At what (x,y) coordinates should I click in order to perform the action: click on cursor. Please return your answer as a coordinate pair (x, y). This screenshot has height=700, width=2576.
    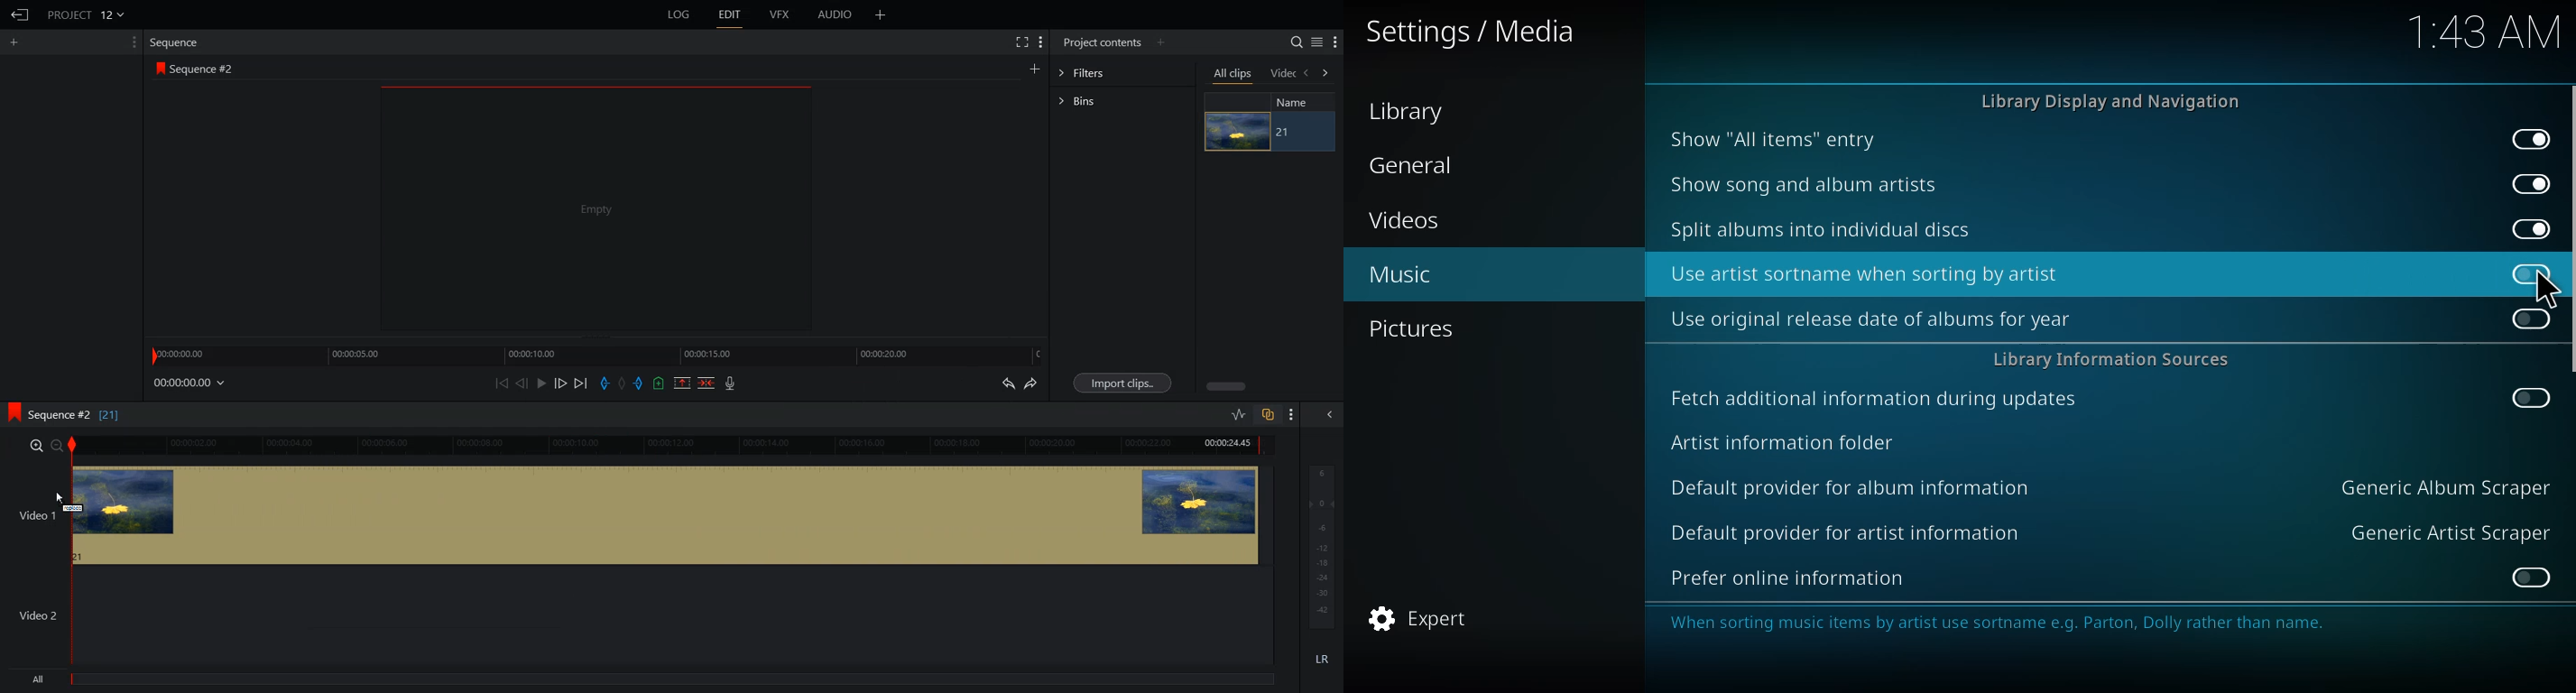
    Looking at the image, I should click on (60, 496).